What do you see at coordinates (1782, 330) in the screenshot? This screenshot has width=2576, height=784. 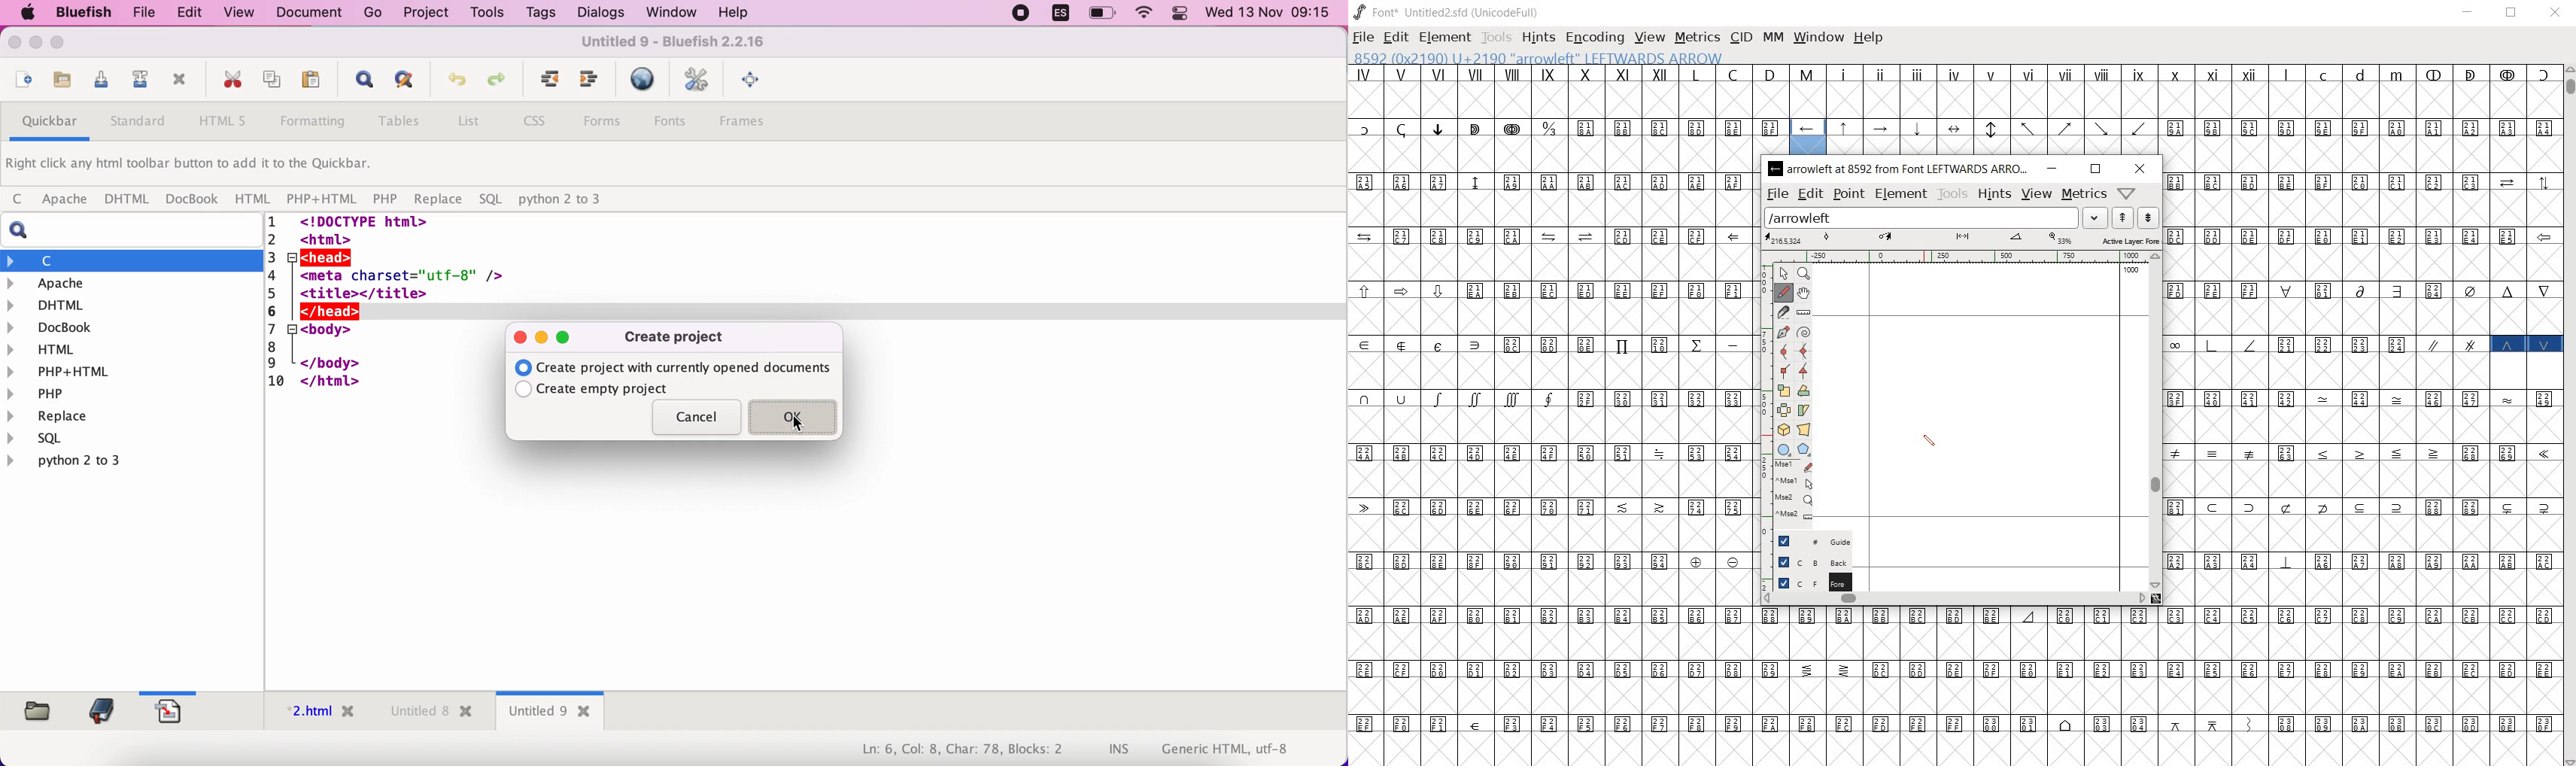 I see `add a point, then drag out its control points` at bounding box center [1782, 330].